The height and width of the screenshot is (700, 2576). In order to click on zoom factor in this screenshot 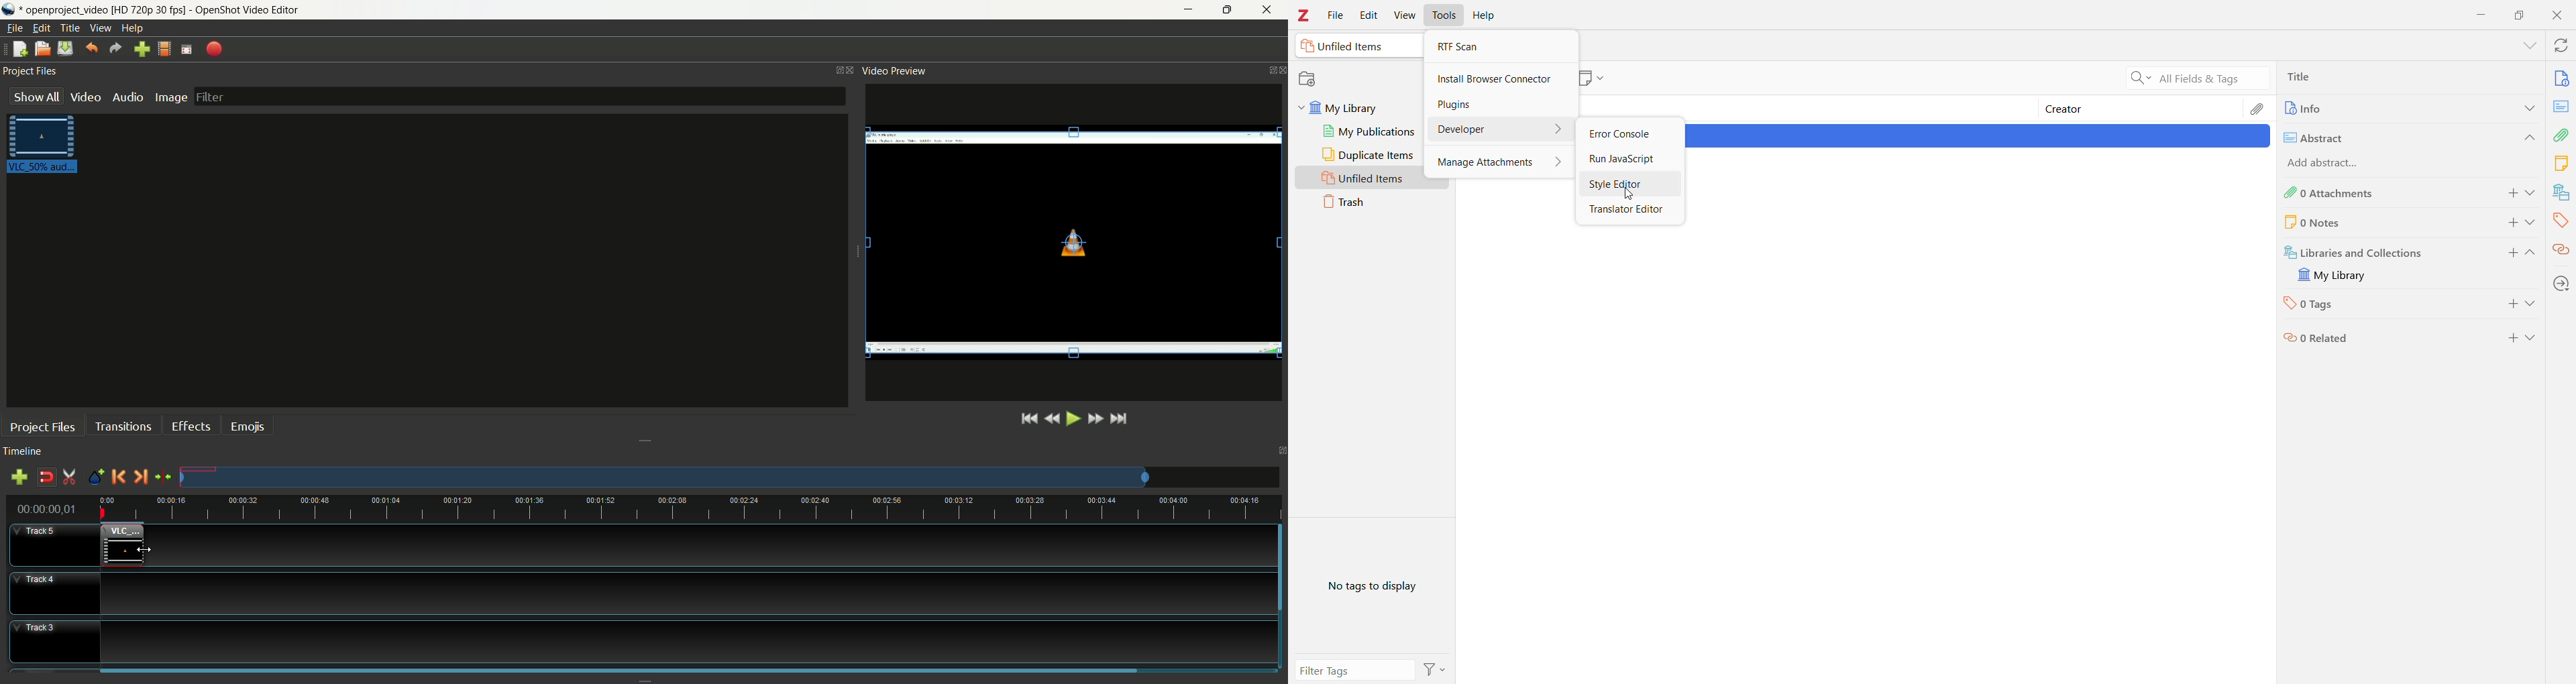, I will do `click(685, 510)`.